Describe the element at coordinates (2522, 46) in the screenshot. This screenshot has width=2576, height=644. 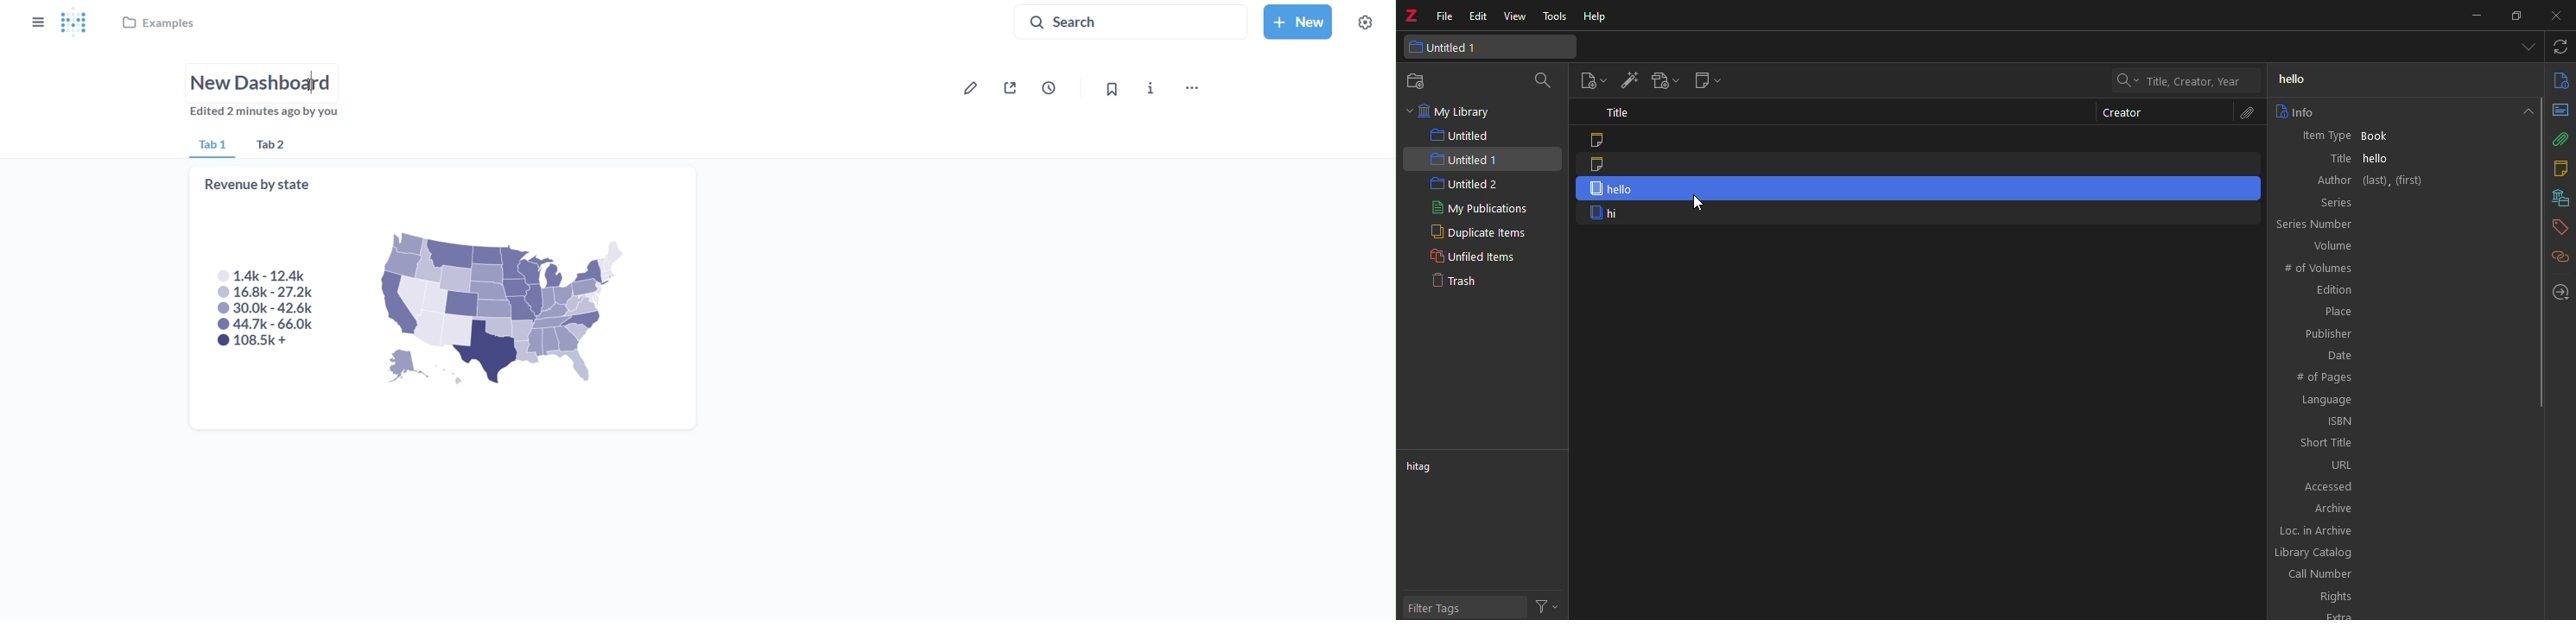
I see `tab` at that location.